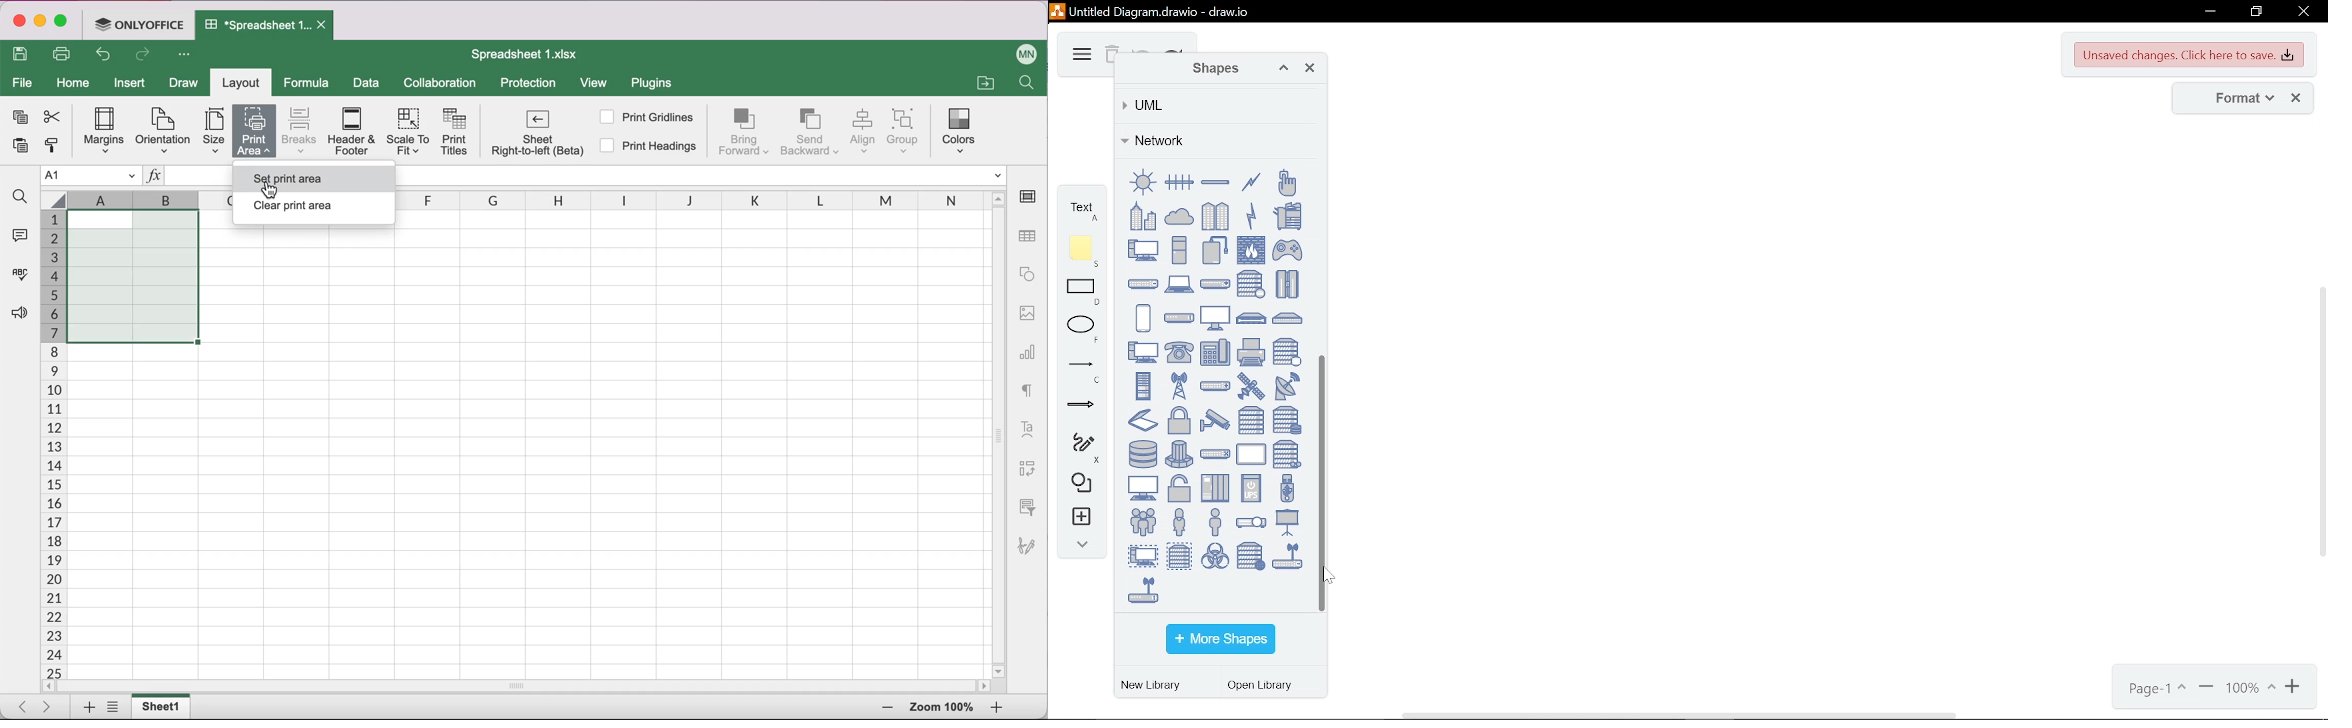  What do you see at coordinates (116, 708) in the screenshot?
I see `list of sheets` at bounding box center [116, 708].